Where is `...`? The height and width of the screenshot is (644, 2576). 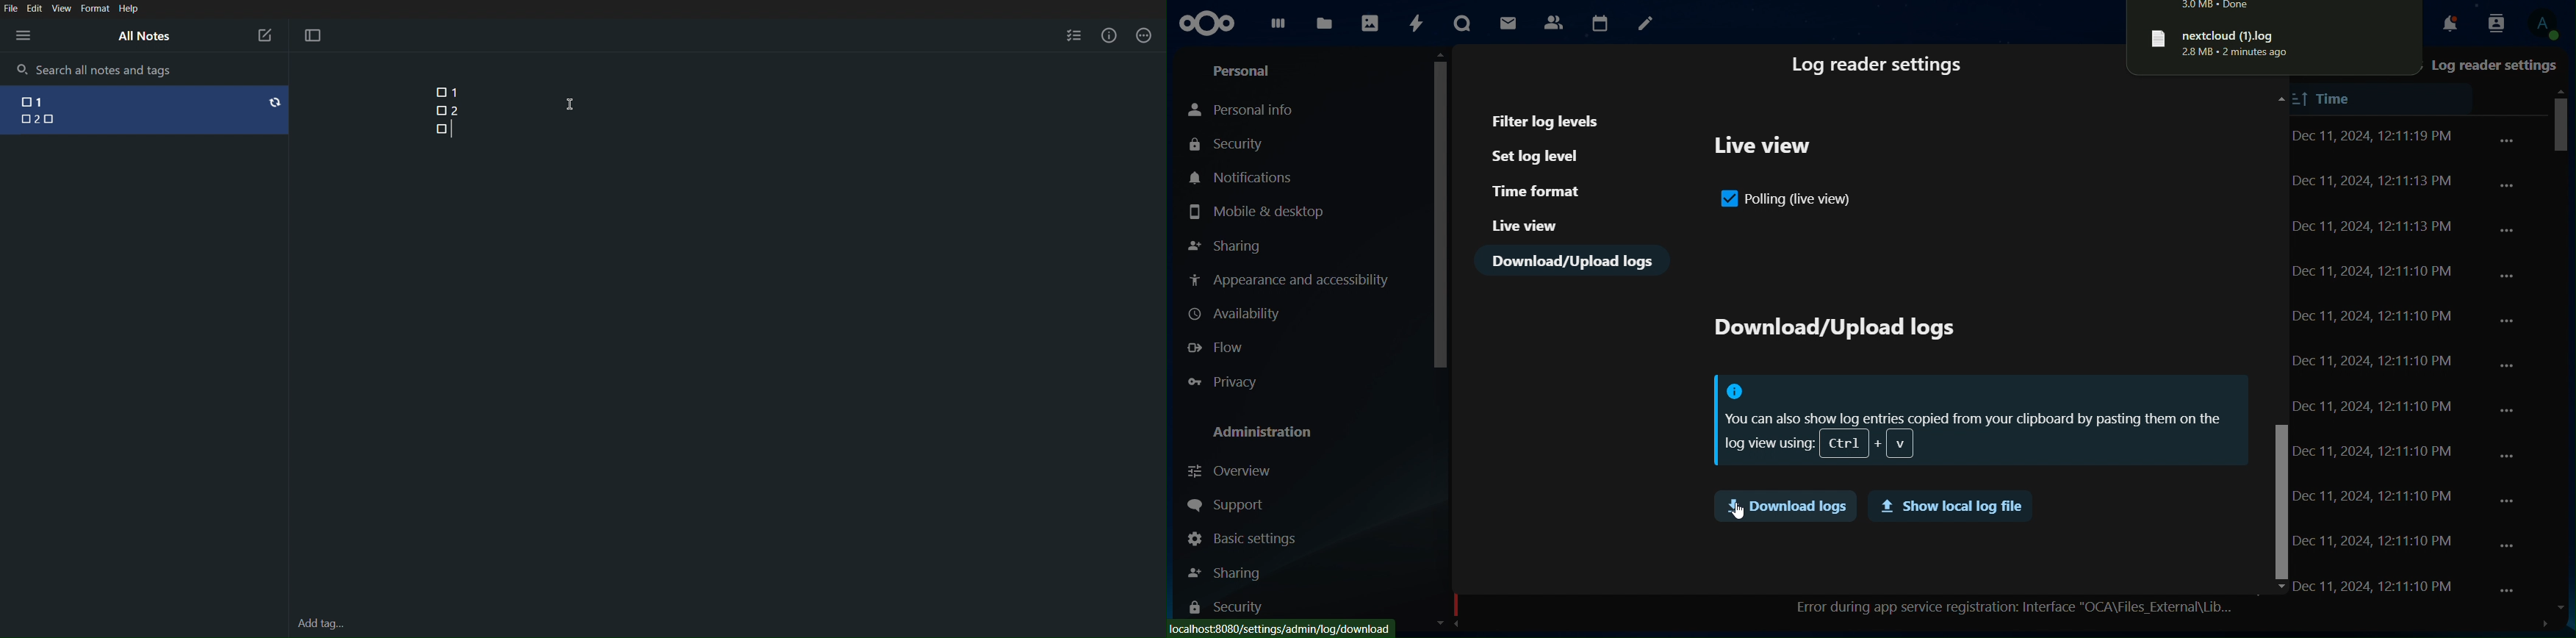 ... is located at coordinates (2507, 276).